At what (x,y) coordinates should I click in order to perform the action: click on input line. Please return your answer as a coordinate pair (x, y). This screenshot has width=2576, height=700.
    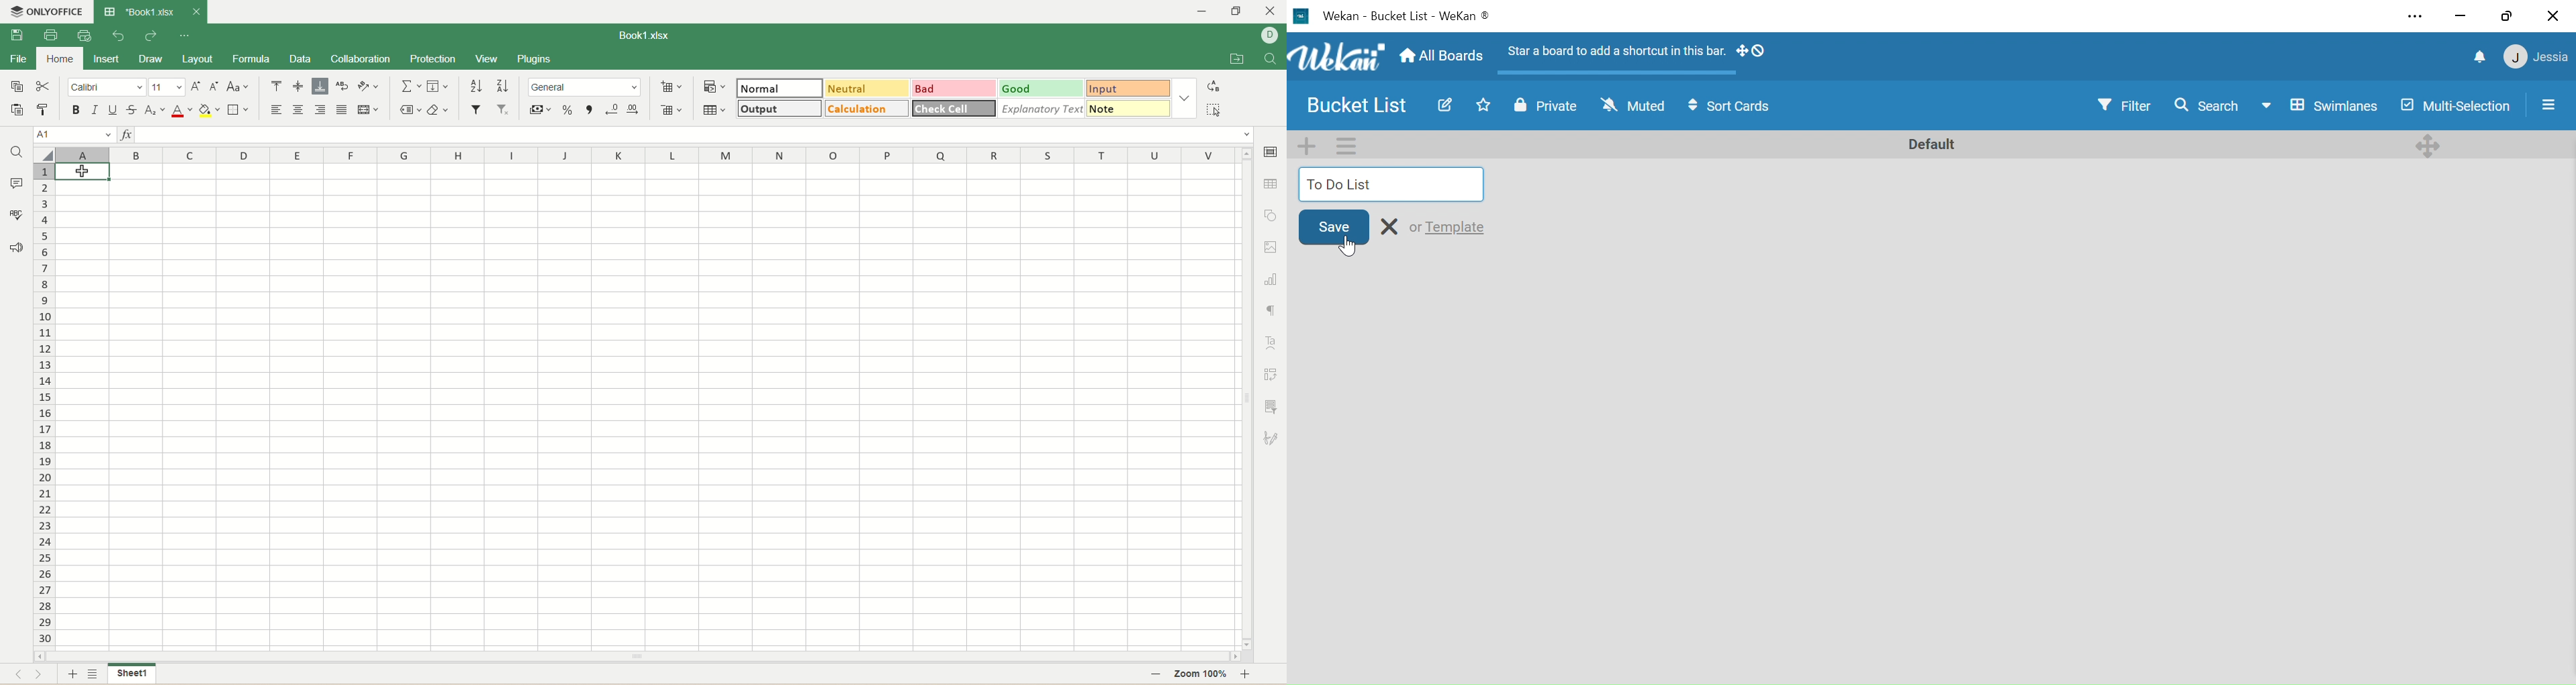
    Looking at the image, I should click on (697, 135).